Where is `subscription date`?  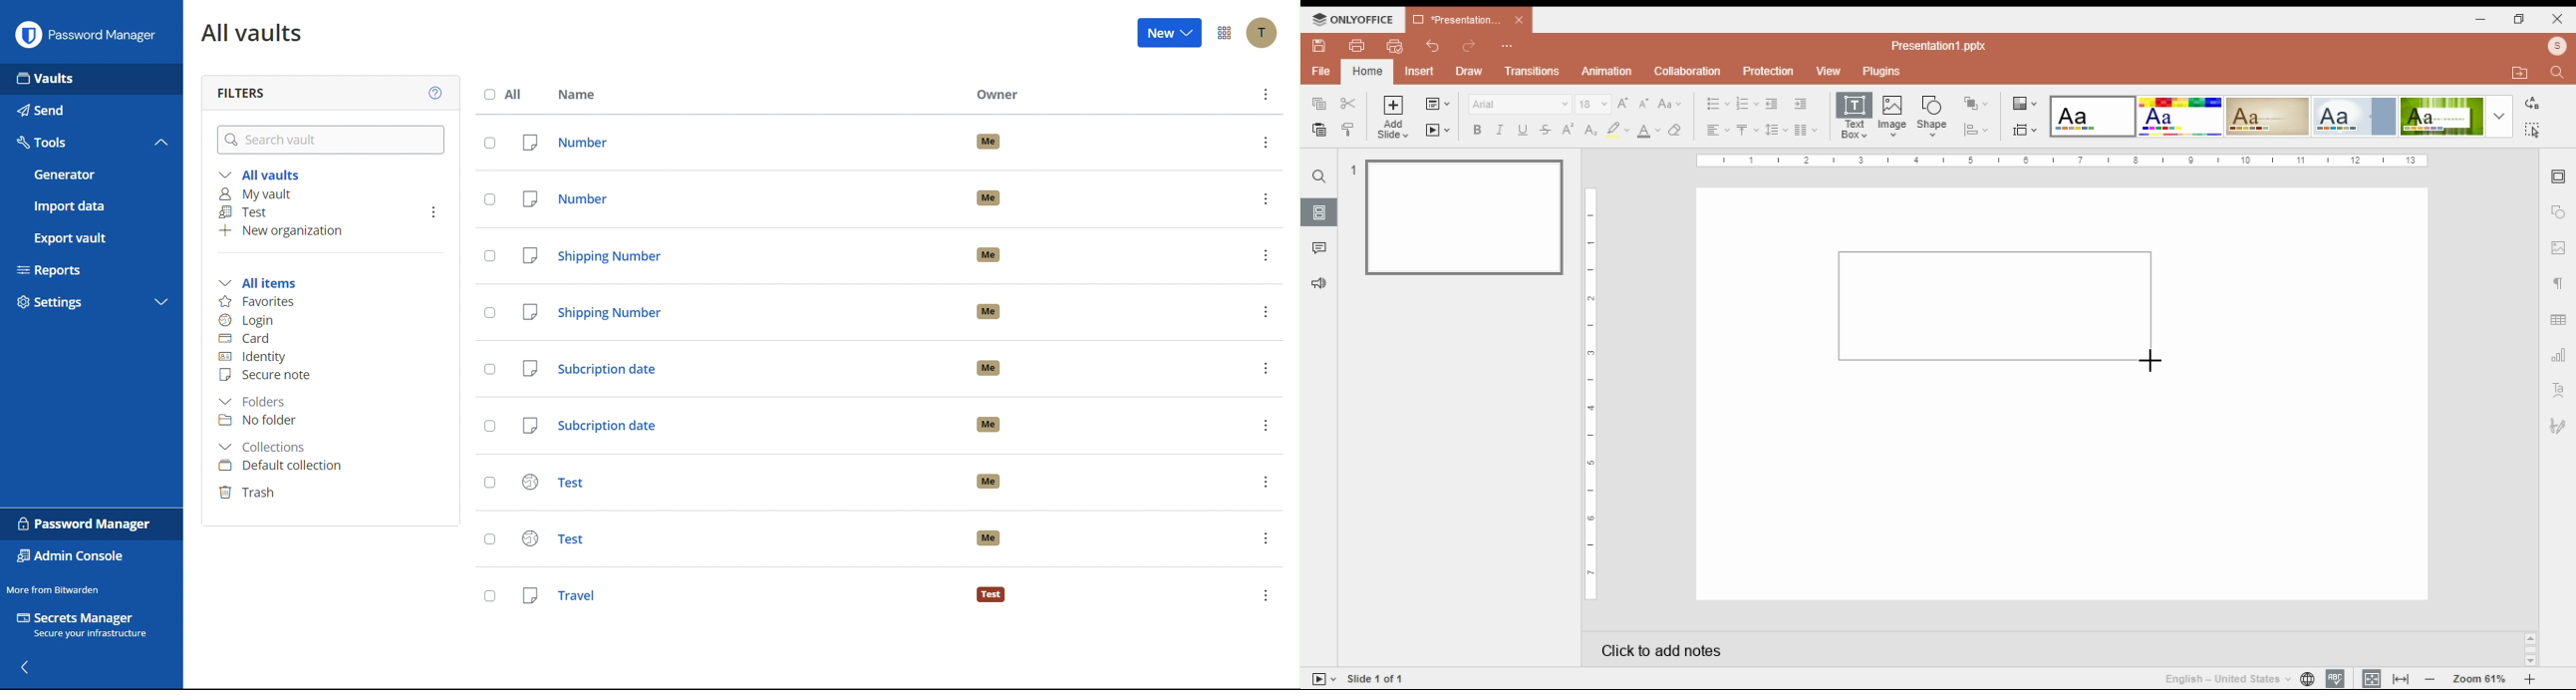
subscription date is located at coordinates (731, 427).